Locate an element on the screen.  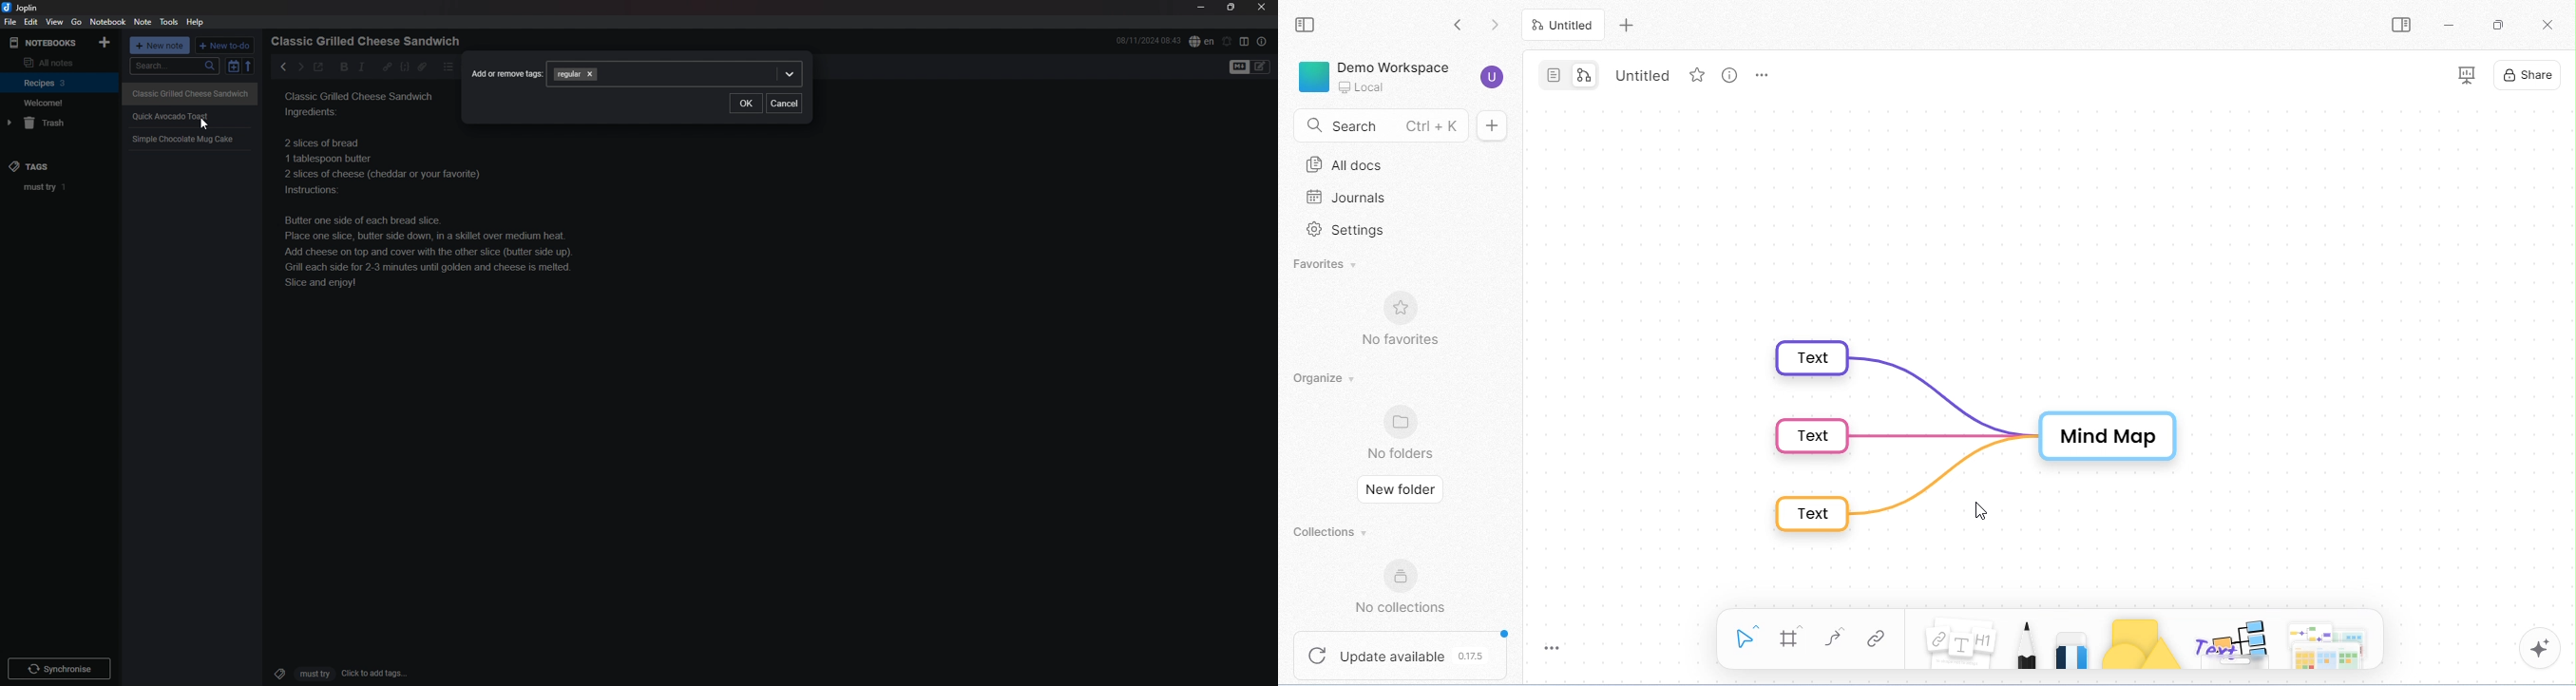
new folder is located at coordinates (1400, 487).